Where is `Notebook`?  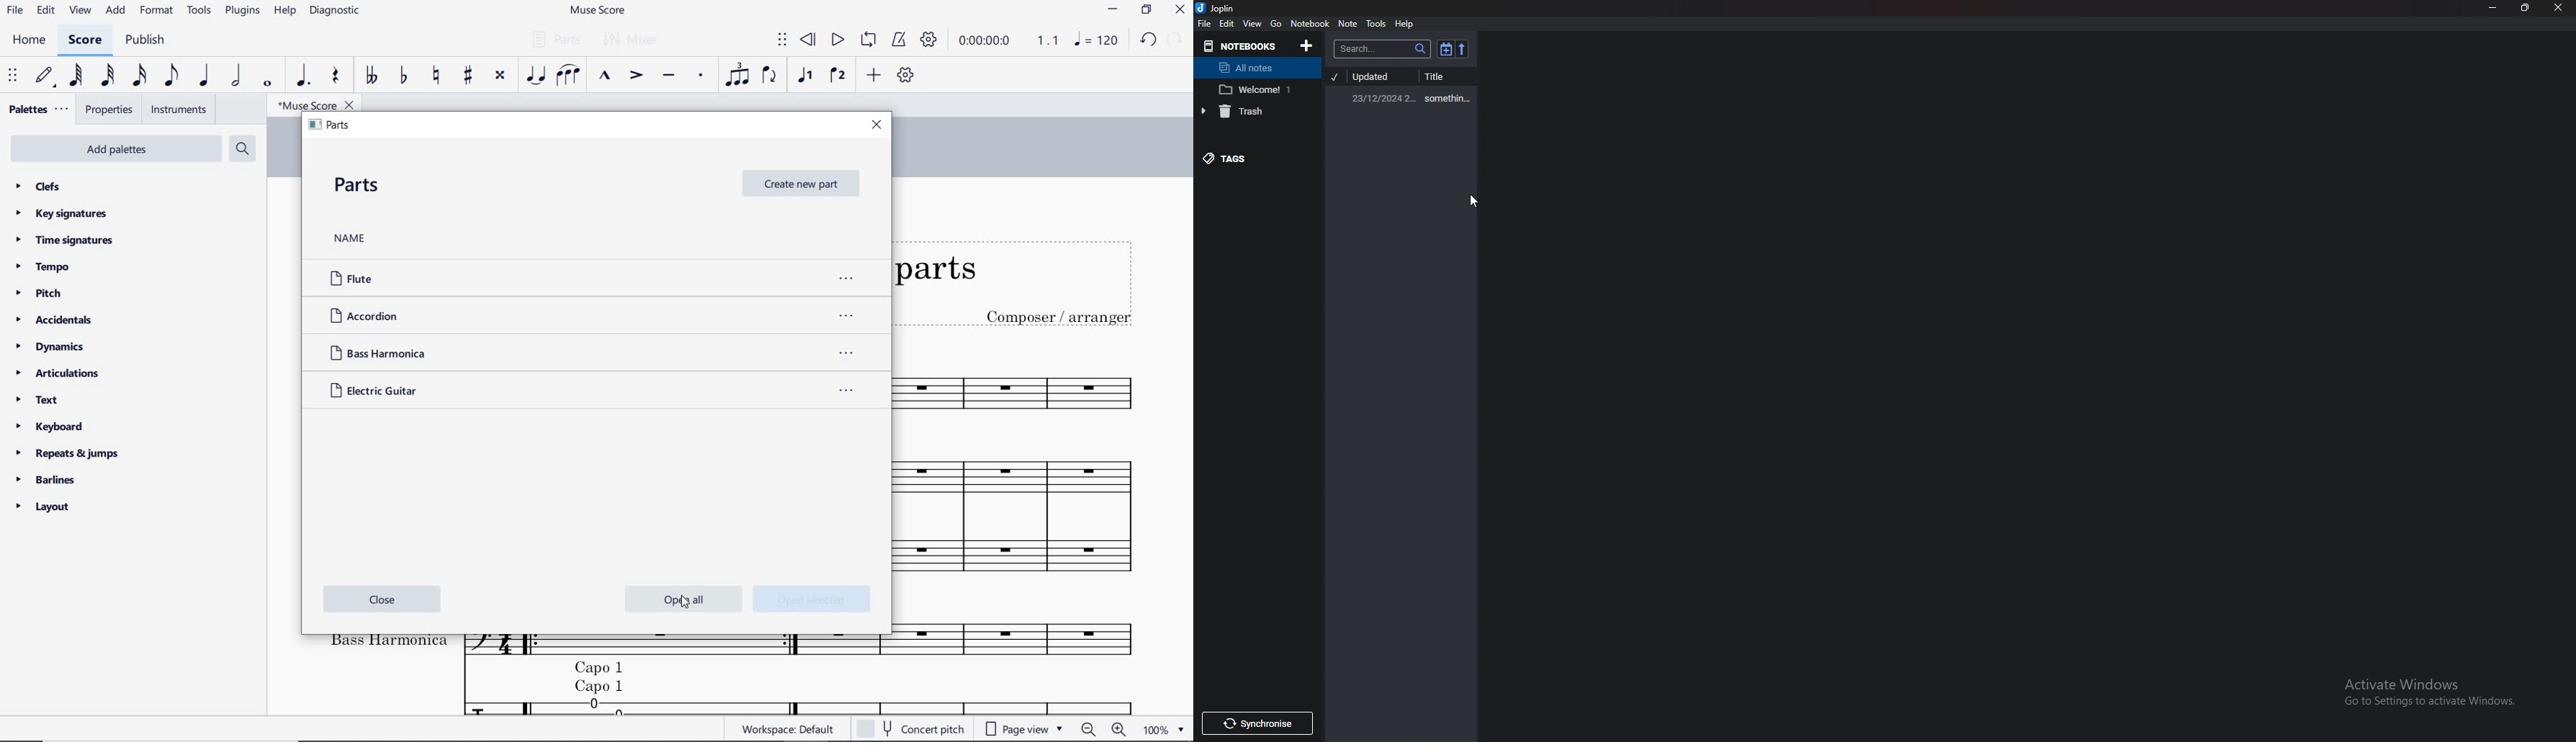 Notebook is located at coordinates (1254, 89).